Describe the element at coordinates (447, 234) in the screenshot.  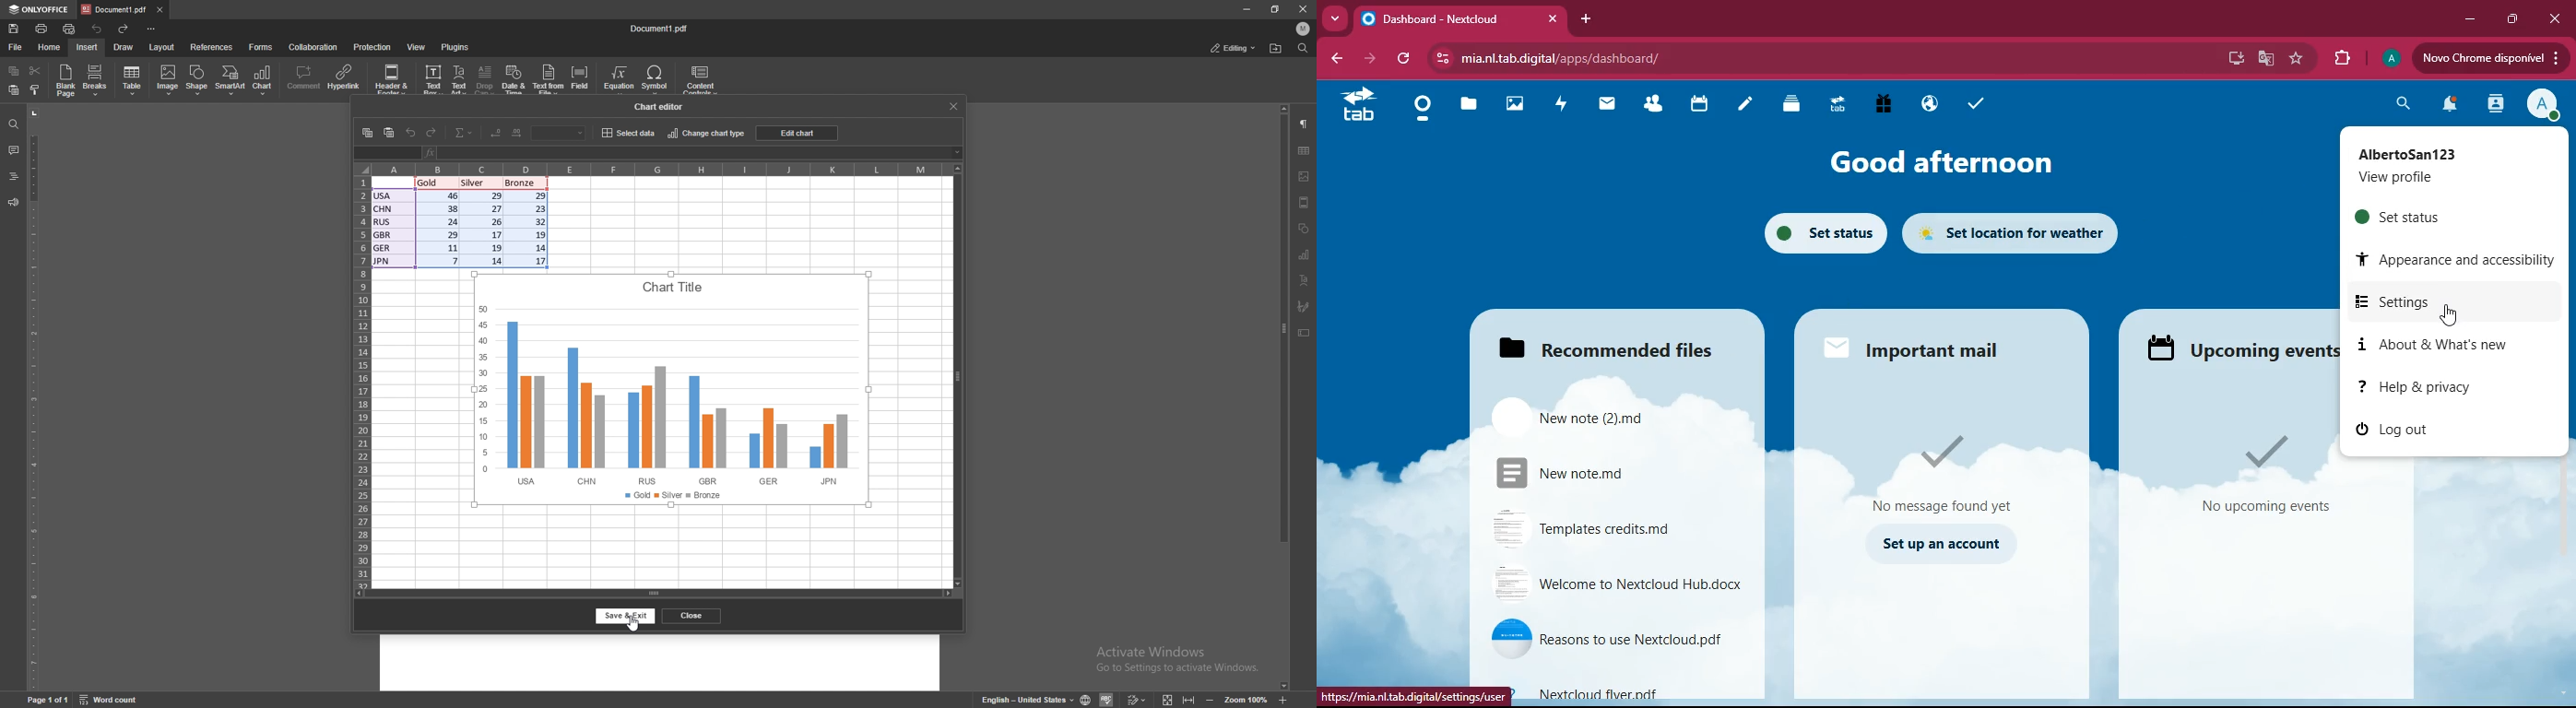
I see `29` at that location.